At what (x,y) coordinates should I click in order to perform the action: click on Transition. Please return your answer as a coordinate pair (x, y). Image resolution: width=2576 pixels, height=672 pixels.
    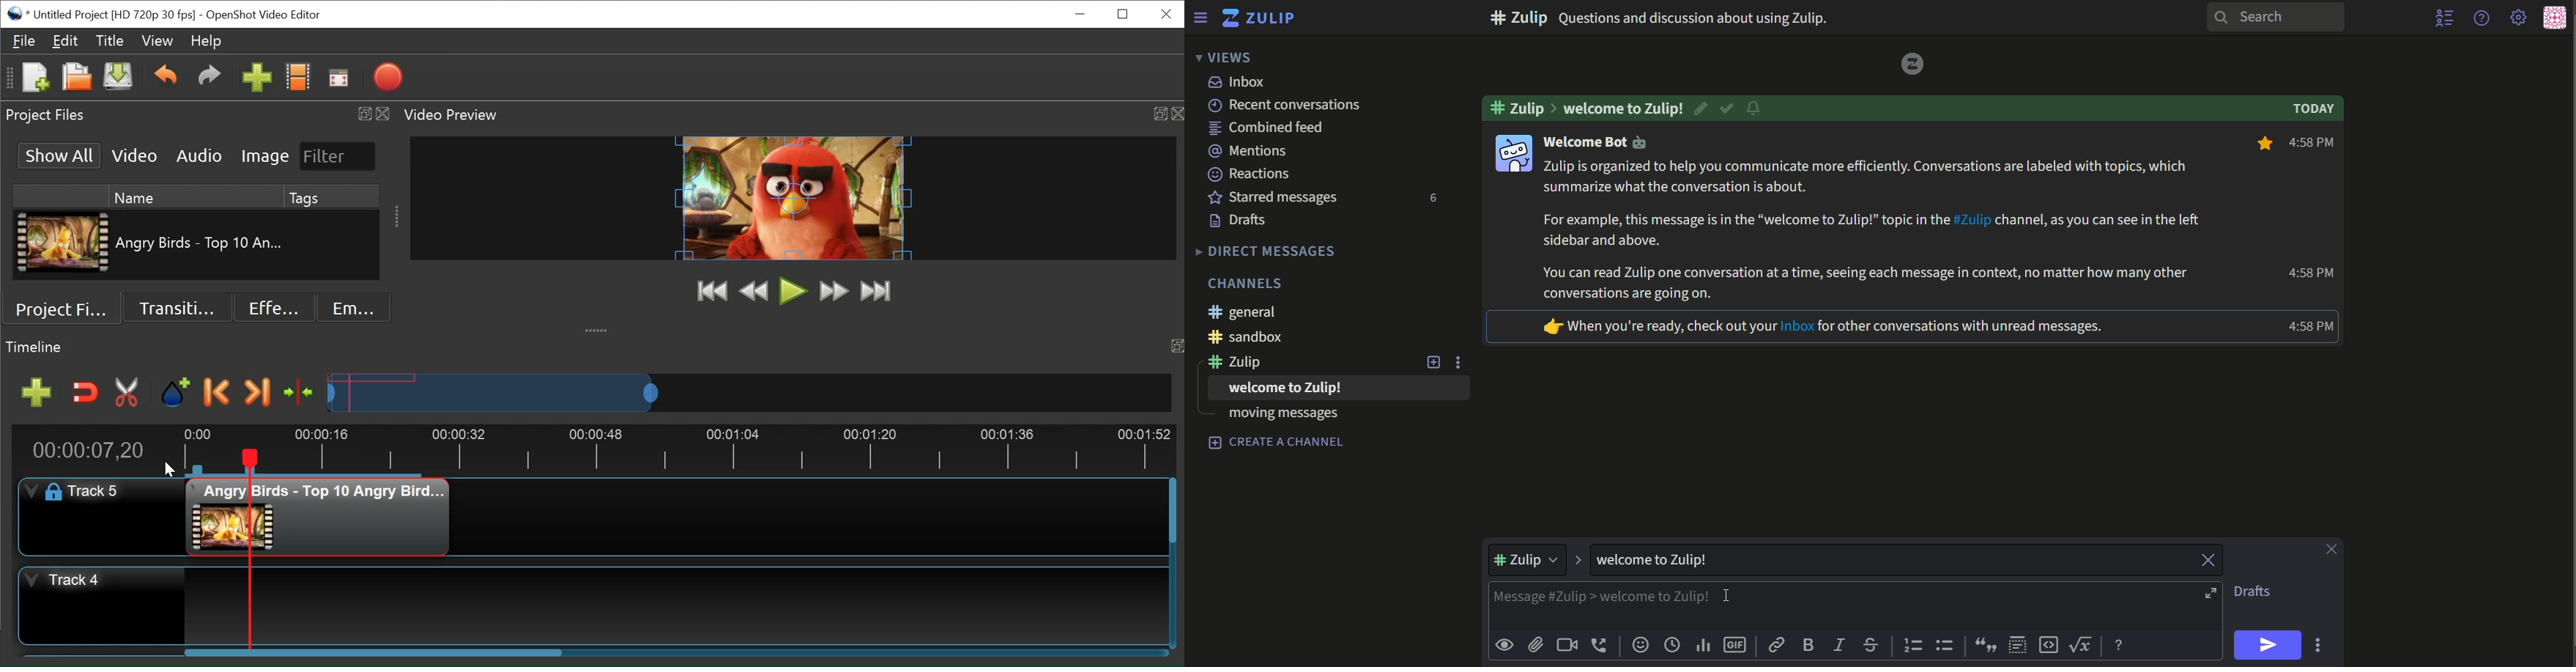
    Looking at the image, I should click on (175, 309).